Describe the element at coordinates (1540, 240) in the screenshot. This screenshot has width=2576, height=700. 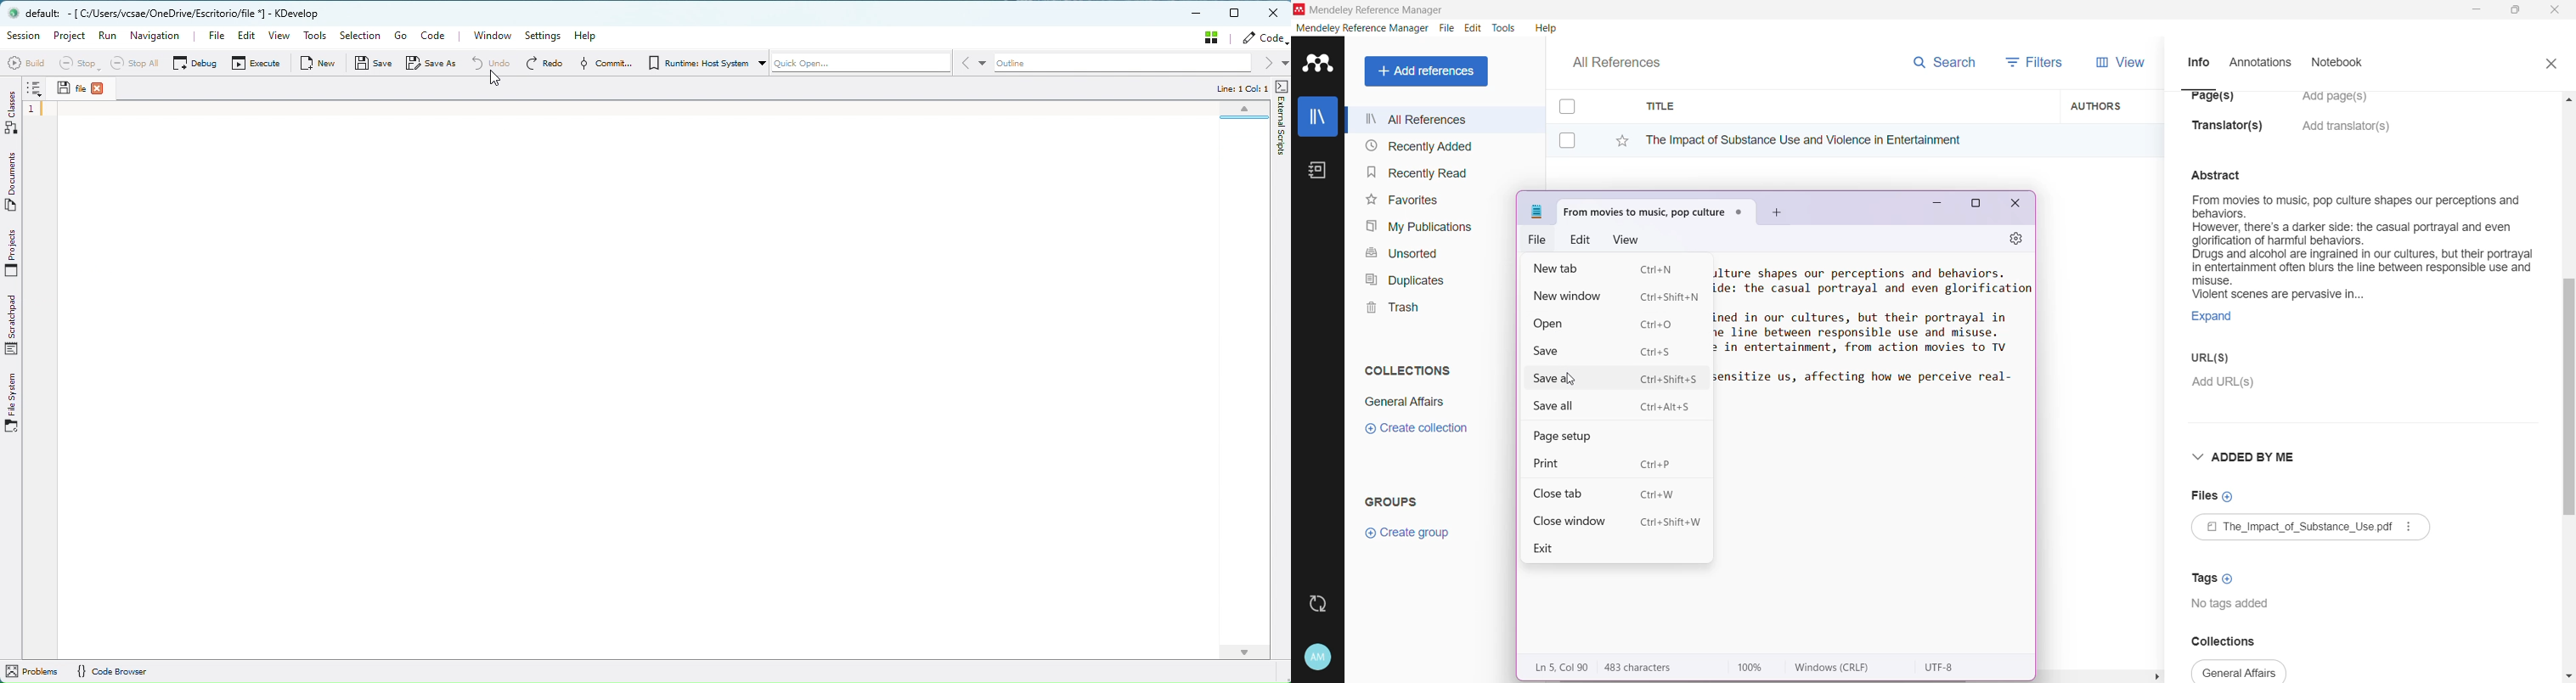
I see `File` at that location.